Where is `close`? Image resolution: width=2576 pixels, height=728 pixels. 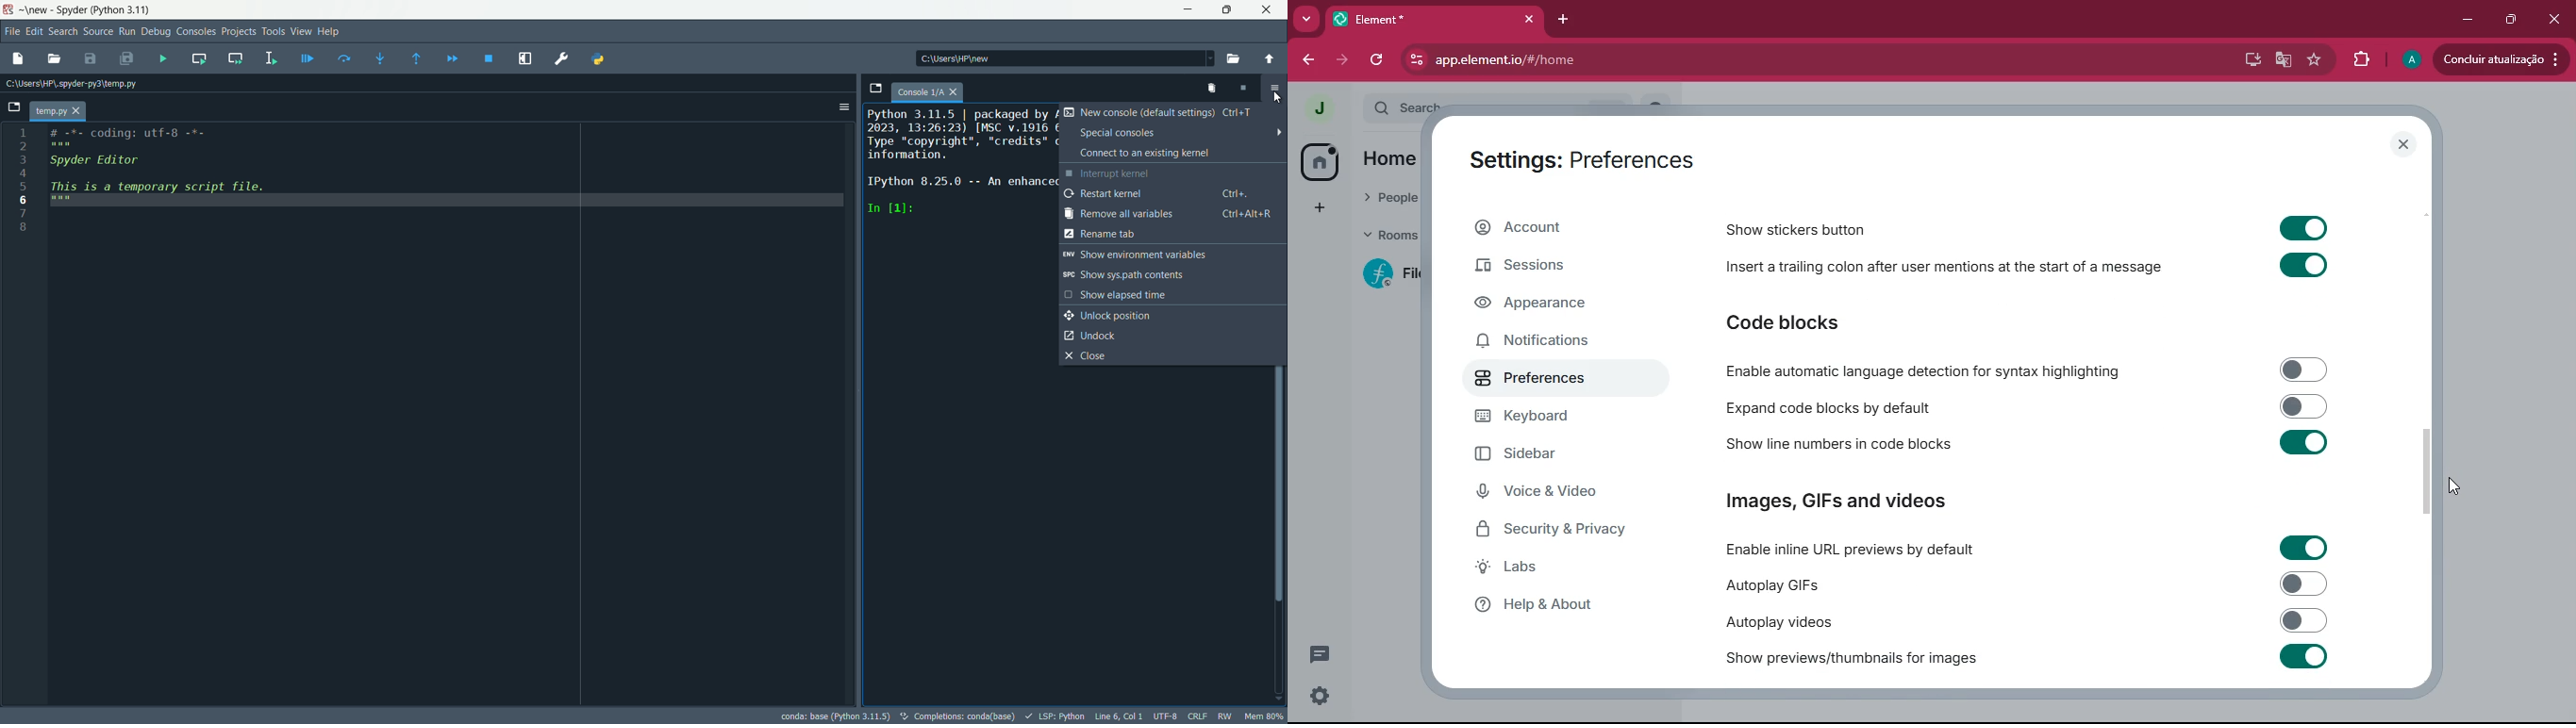 close is located at coordinates (2404, 144).